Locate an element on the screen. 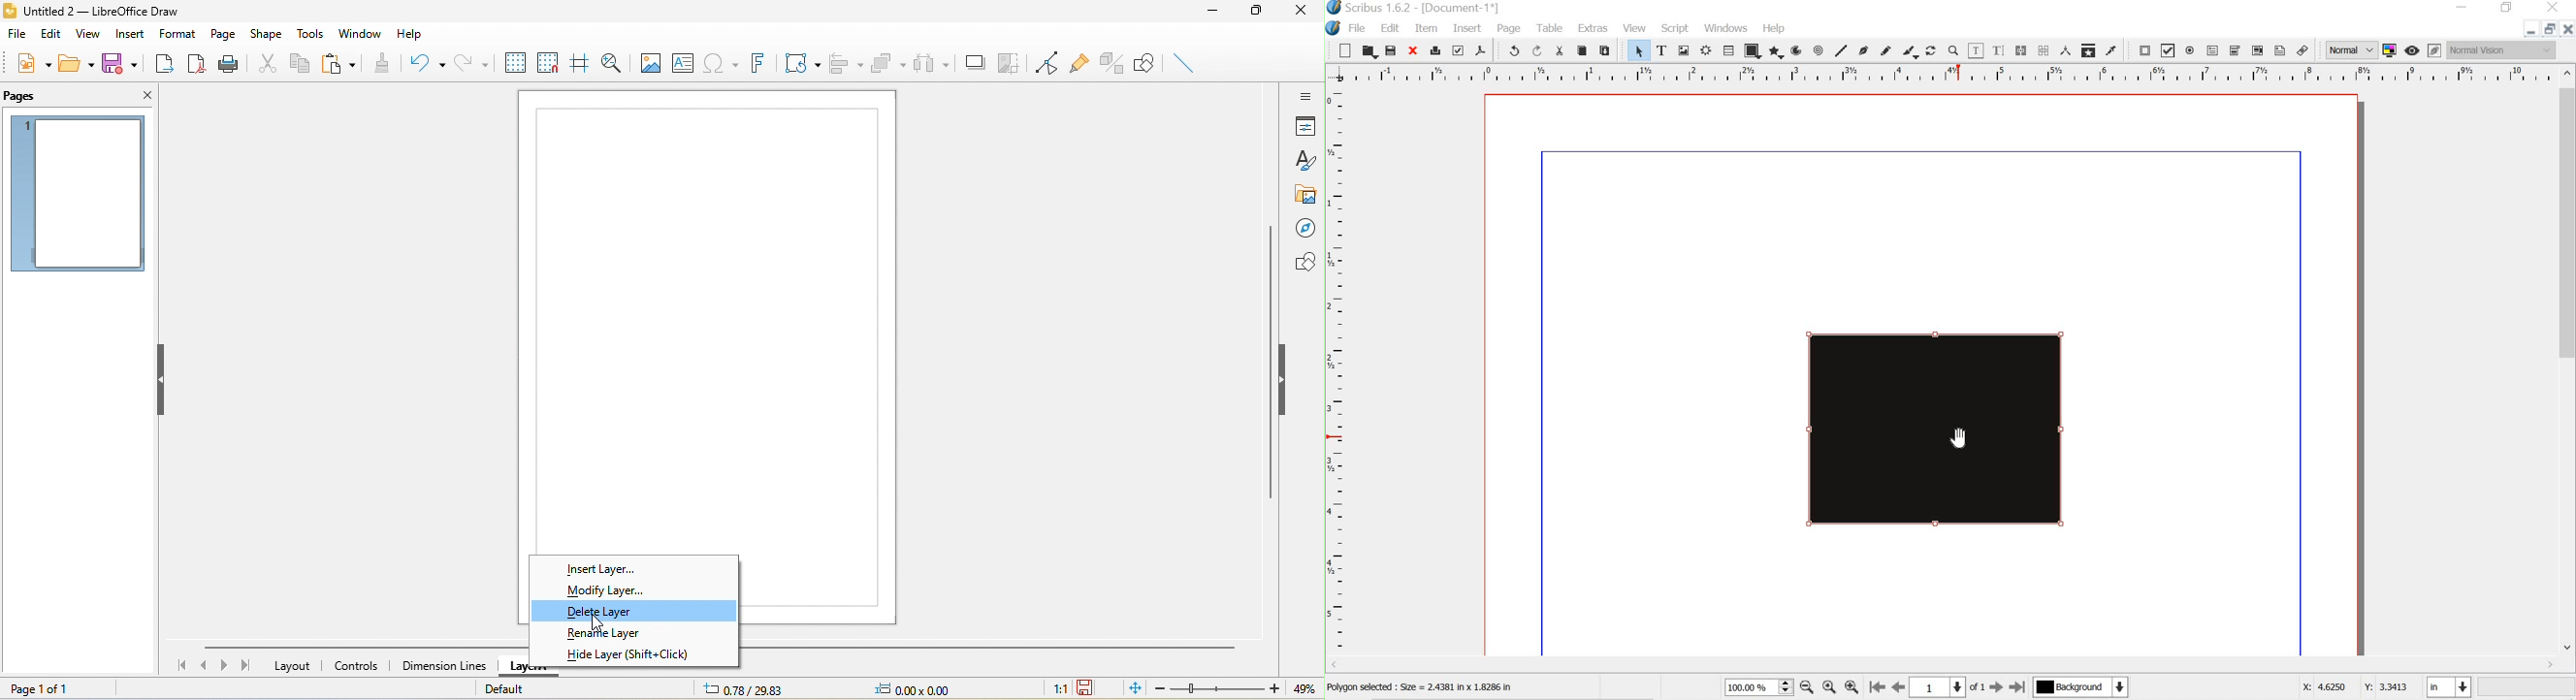 The width and height of the screenshot is (2576, 700). text annotation is located at coordinates (2281, 51).